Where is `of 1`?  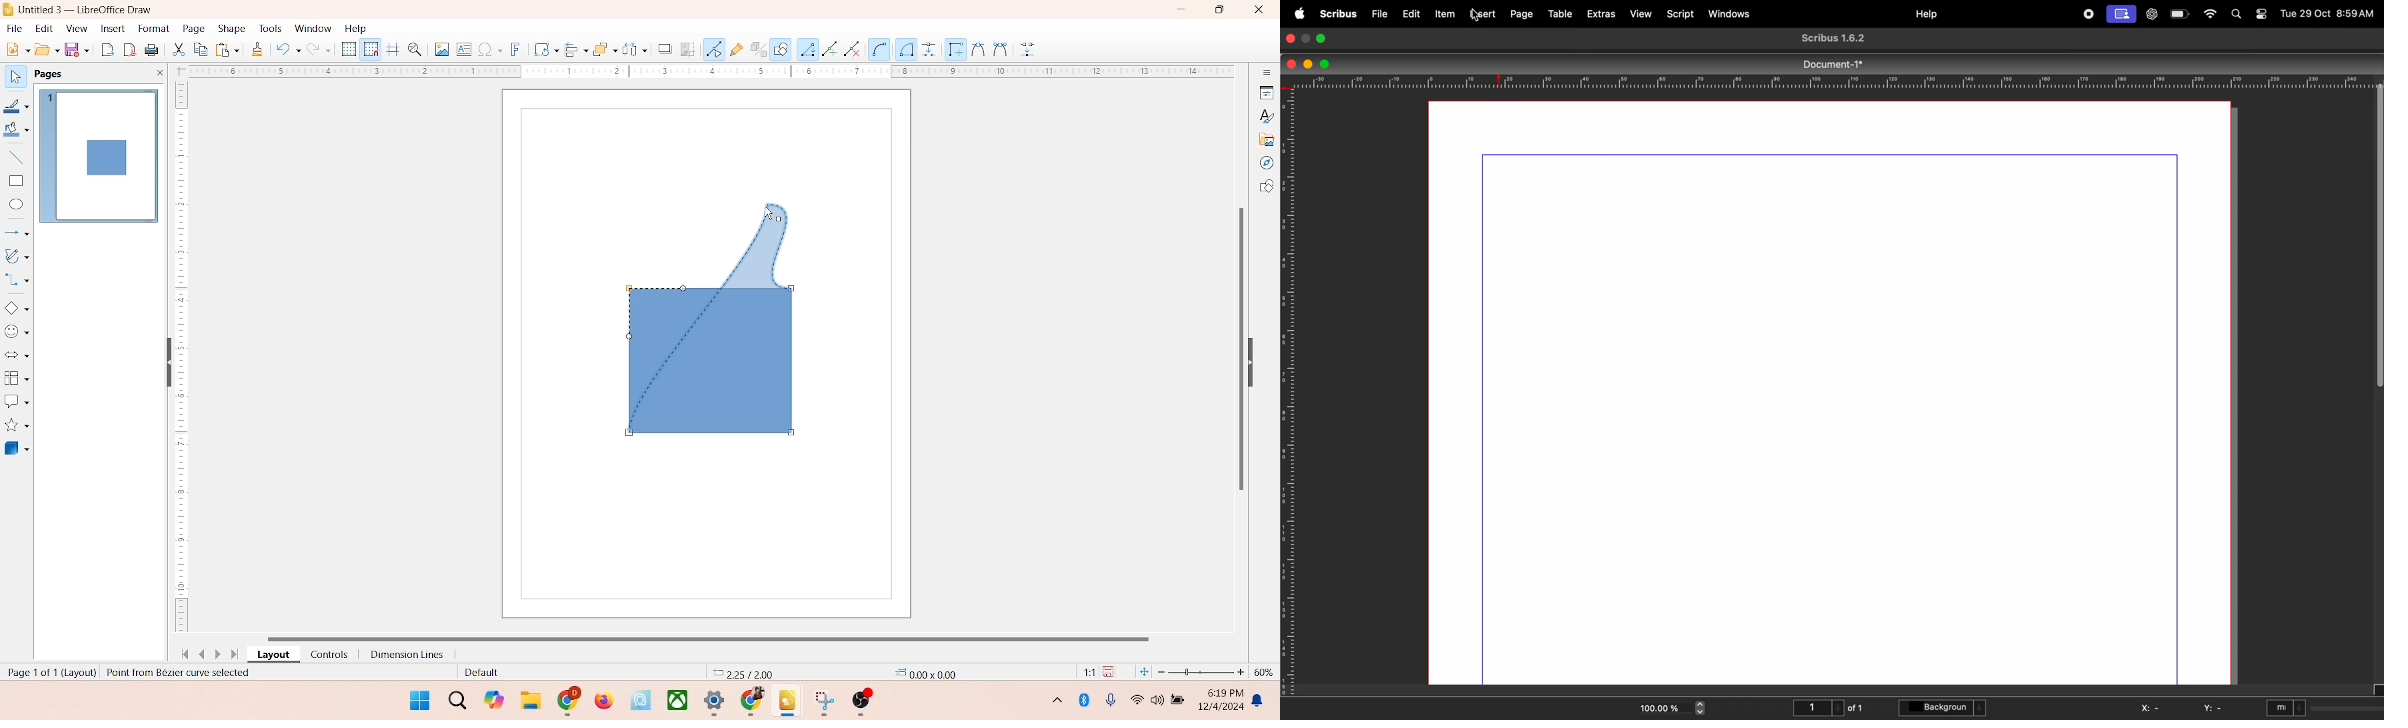 of 1 is located at coordinates (1857, 707).